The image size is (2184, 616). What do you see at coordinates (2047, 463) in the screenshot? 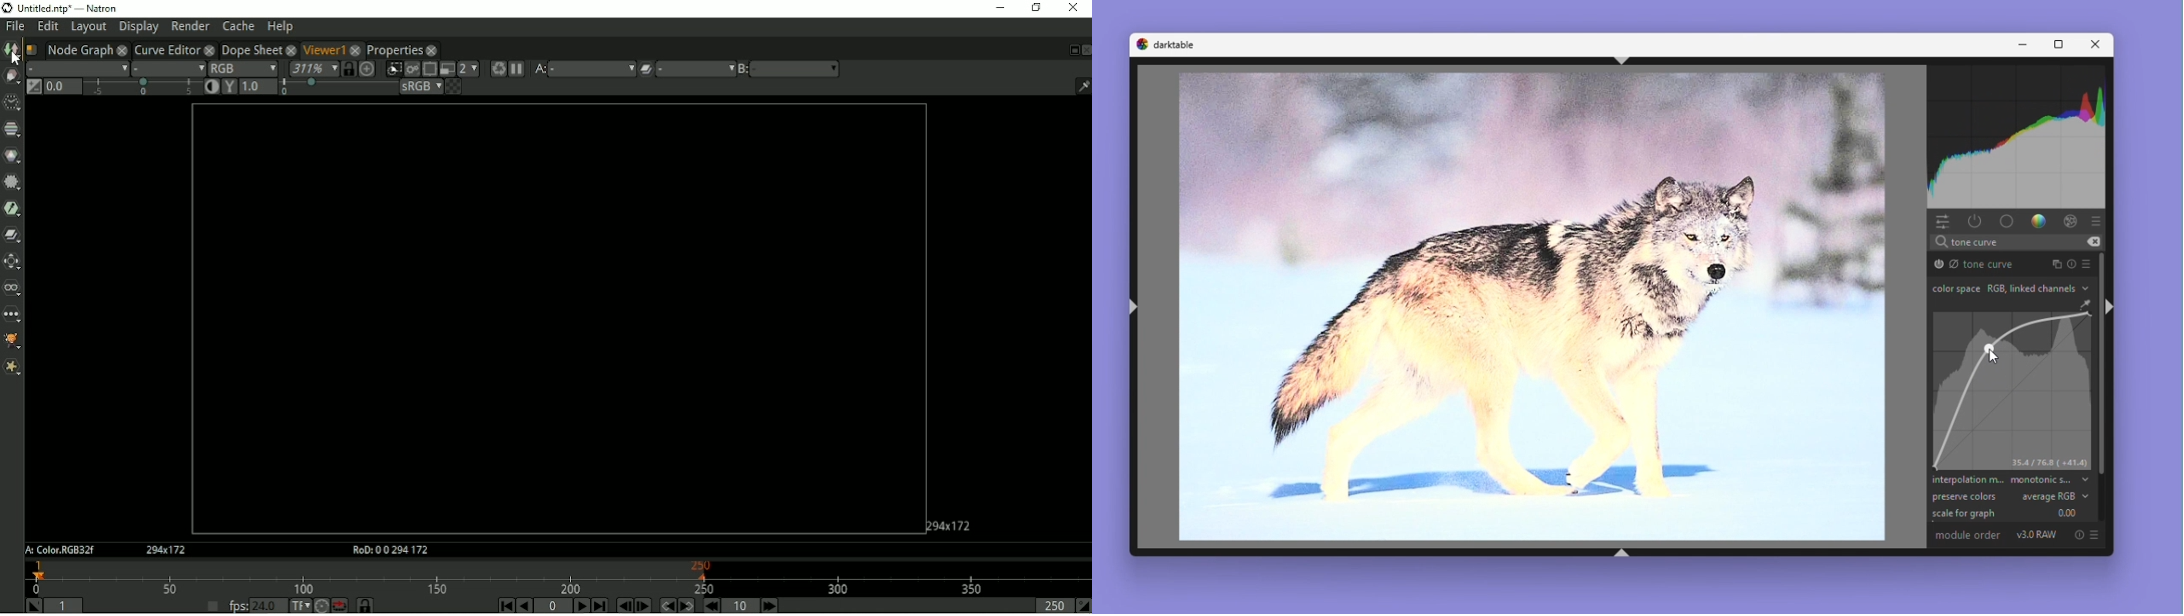
I see `35.4/76.8 (+41.4)` at bounding box center [2047, 463].